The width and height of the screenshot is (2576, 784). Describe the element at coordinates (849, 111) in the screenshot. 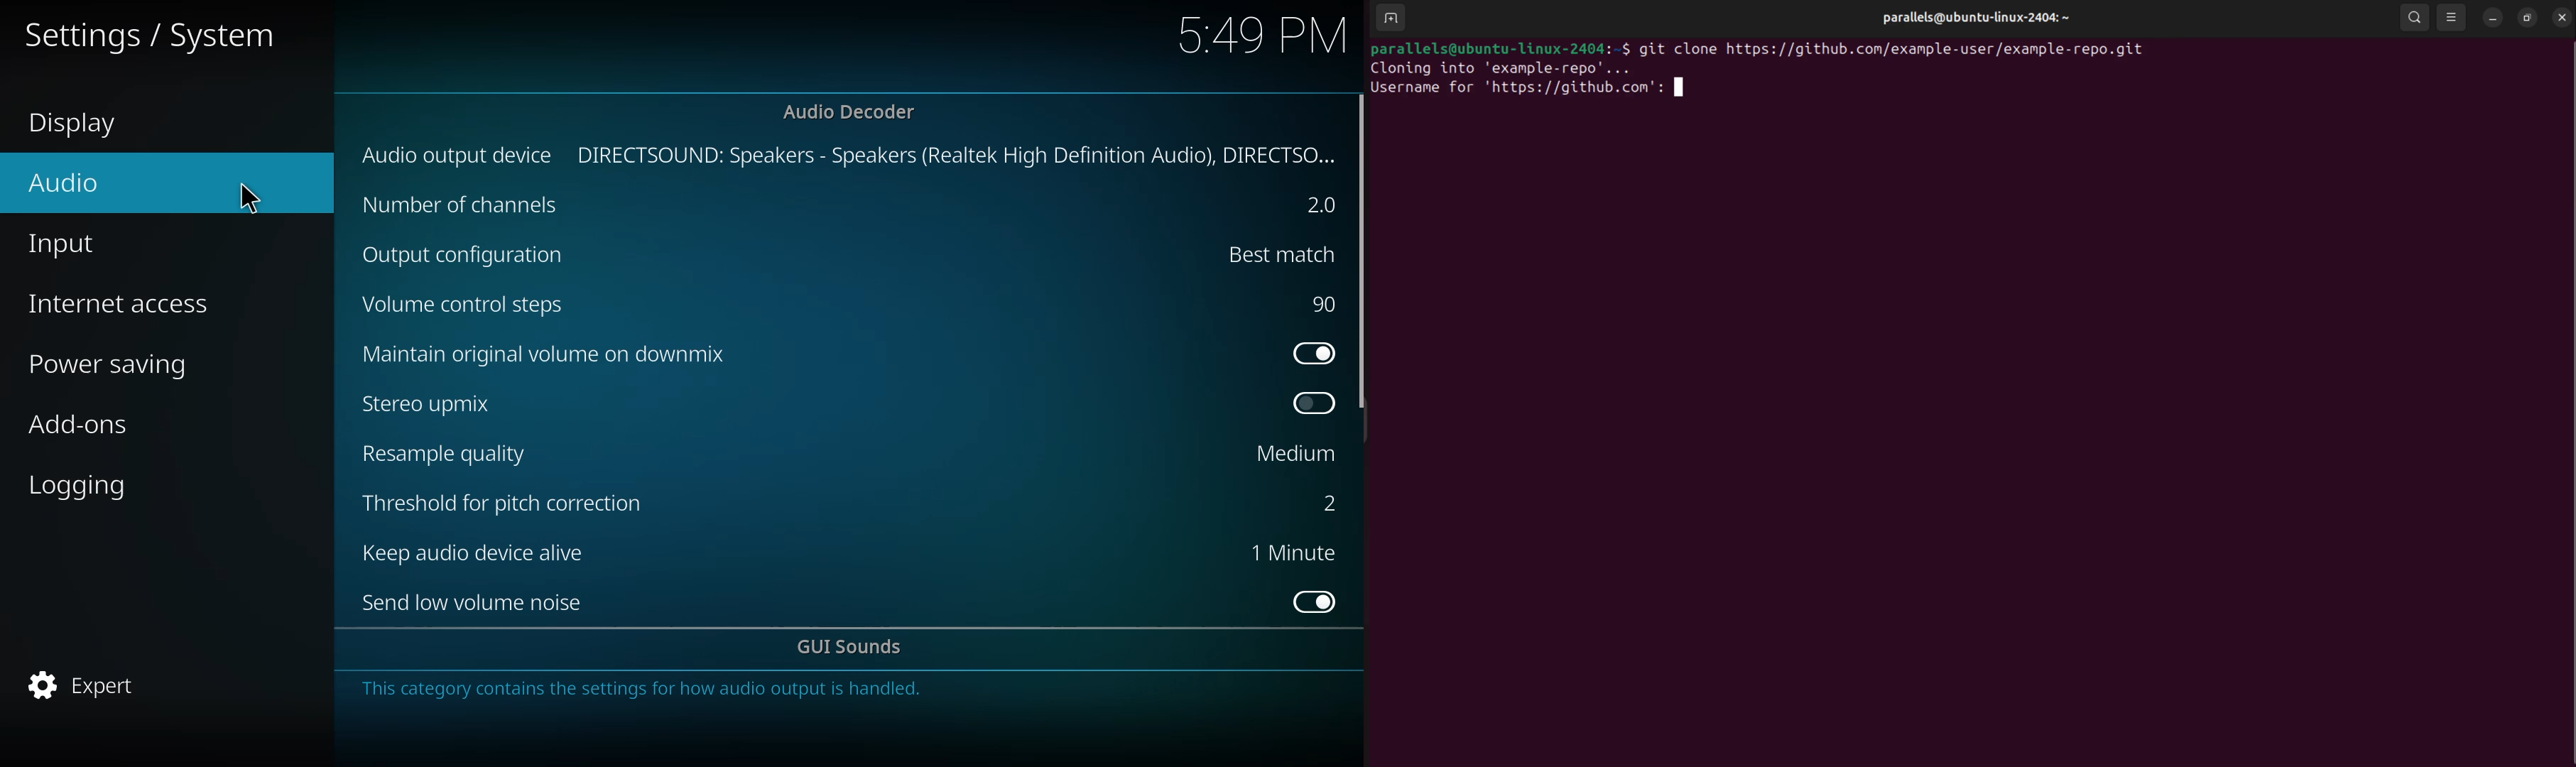

I see `audio decoder` at that location.